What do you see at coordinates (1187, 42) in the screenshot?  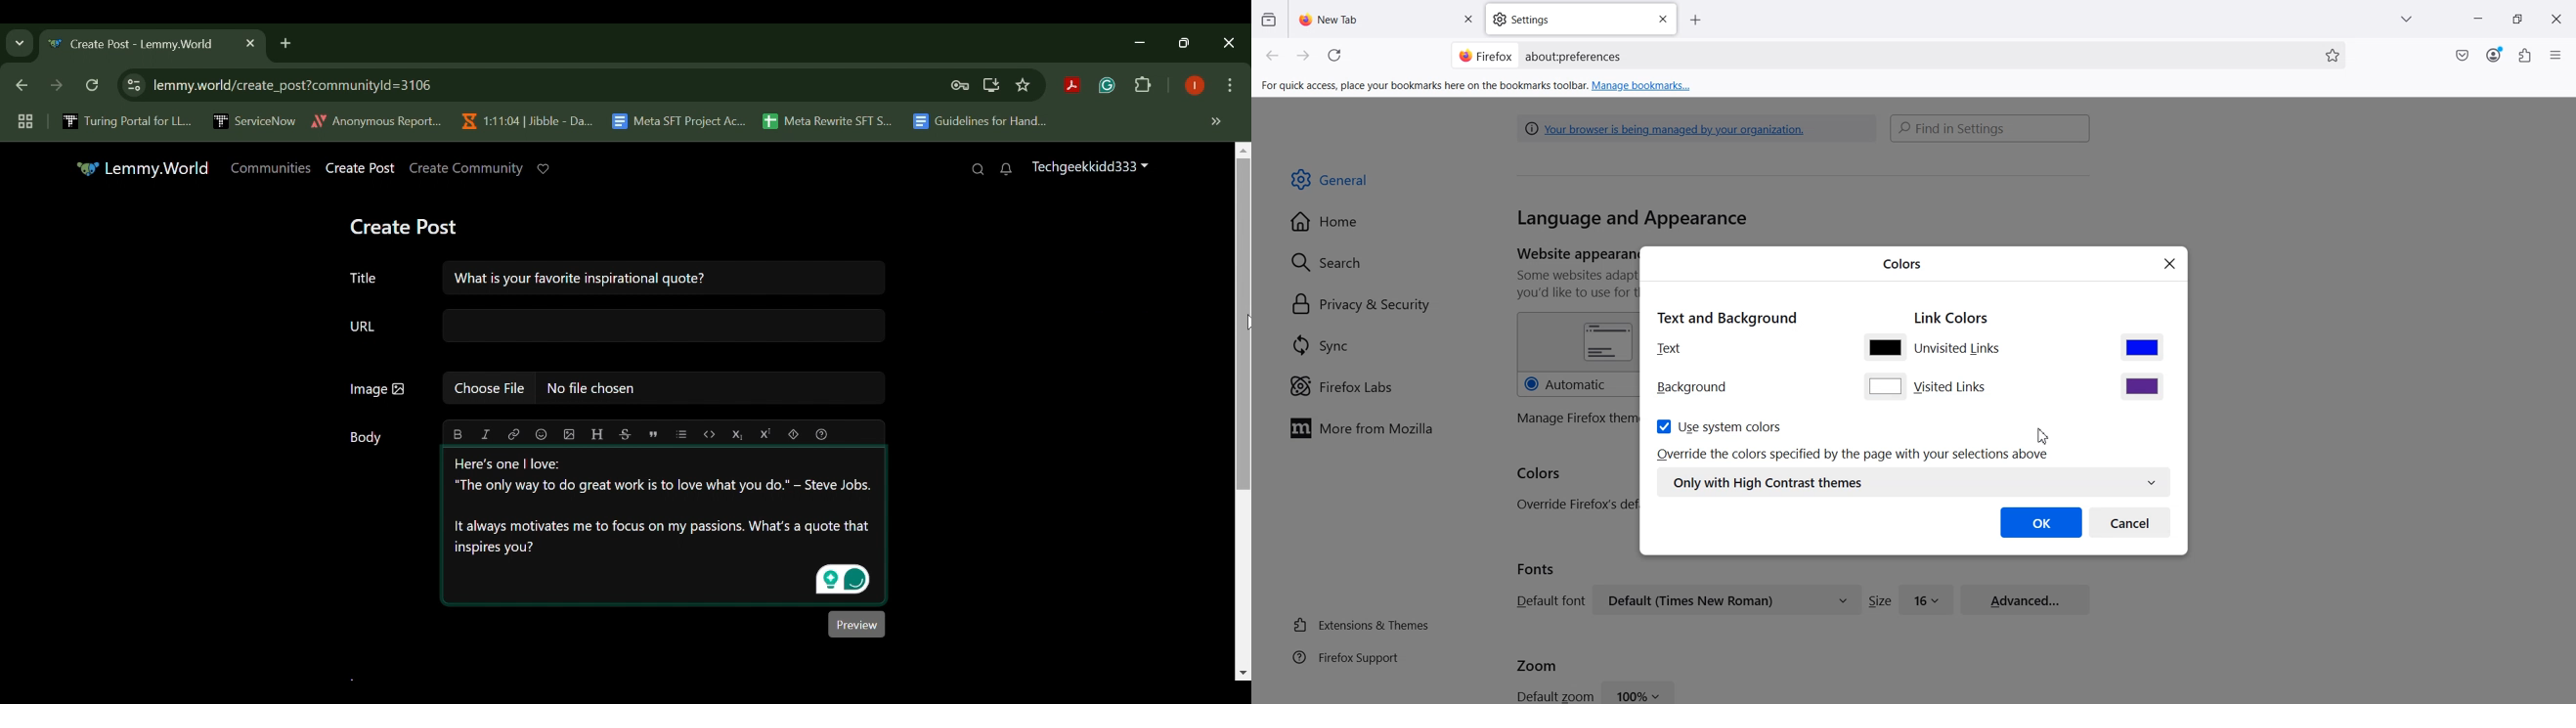 I see `Minimize Window` at bounding box center [1187, 42].